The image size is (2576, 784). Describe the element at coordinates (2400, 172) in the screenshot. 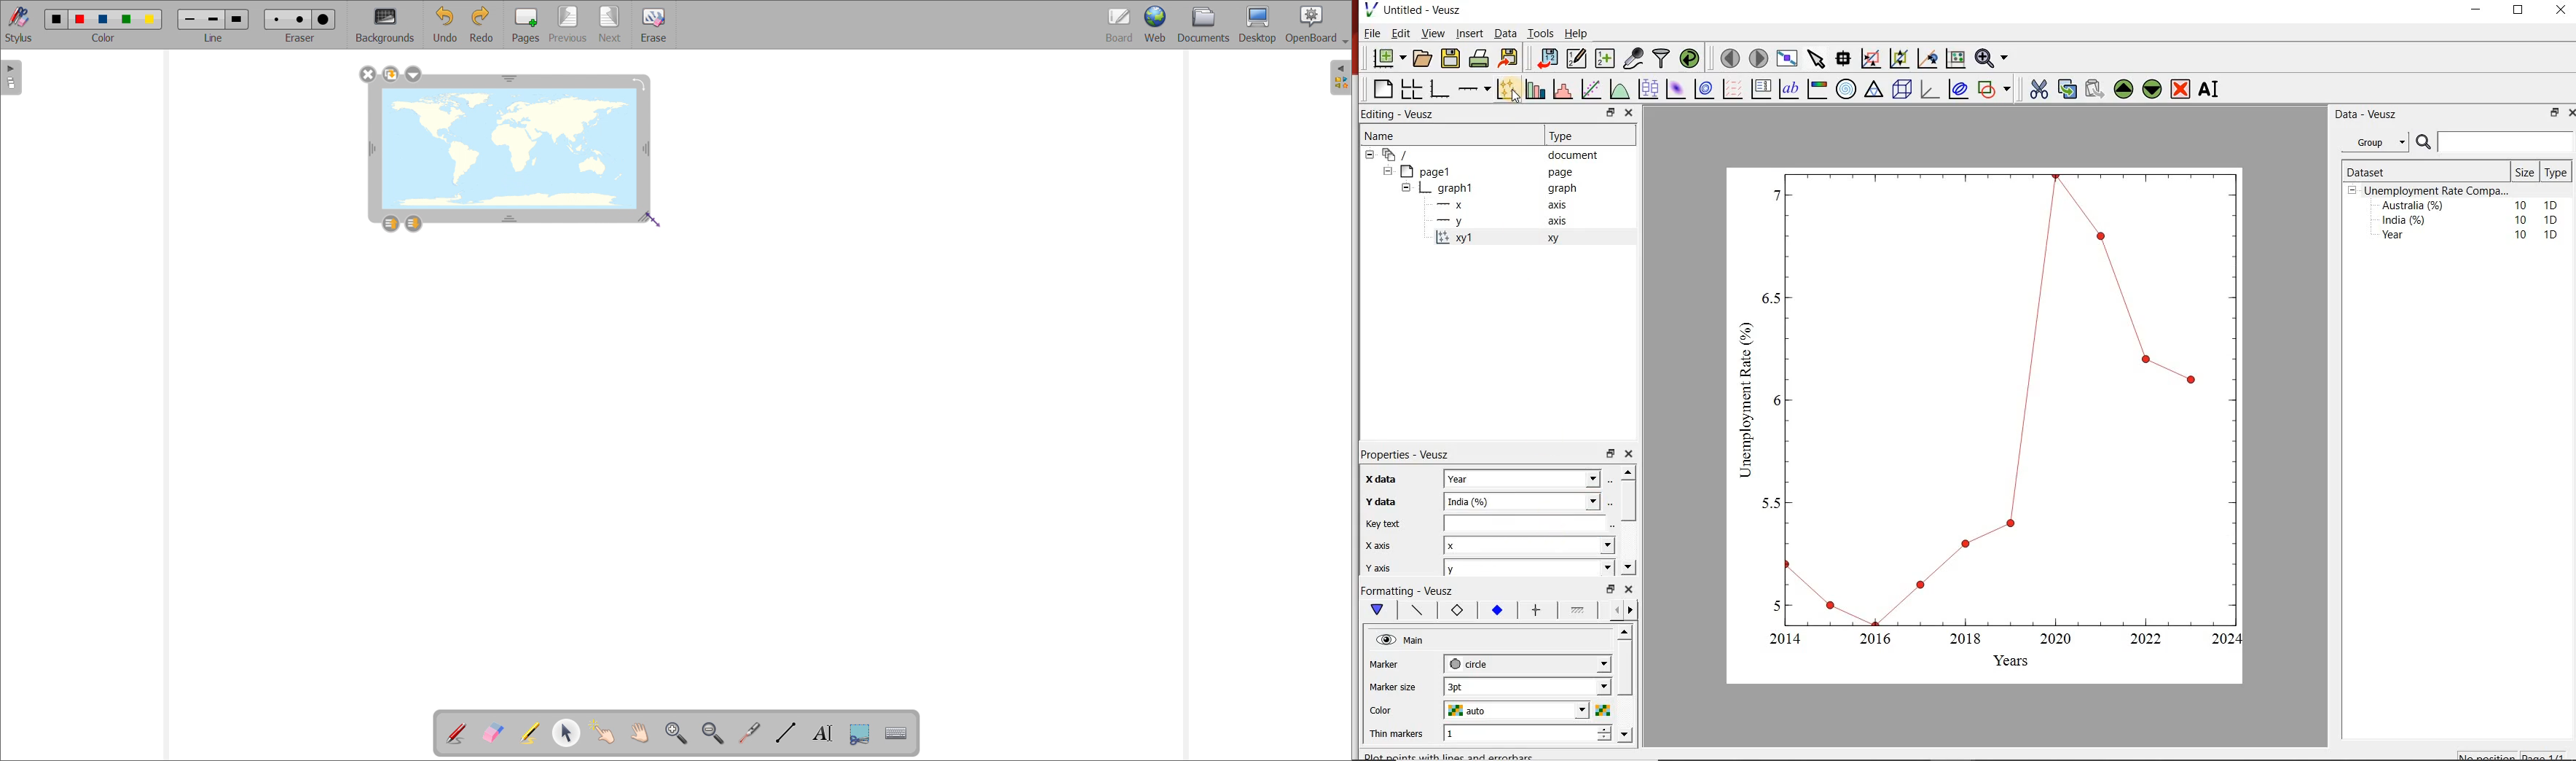

I see `Dataset` at that location.